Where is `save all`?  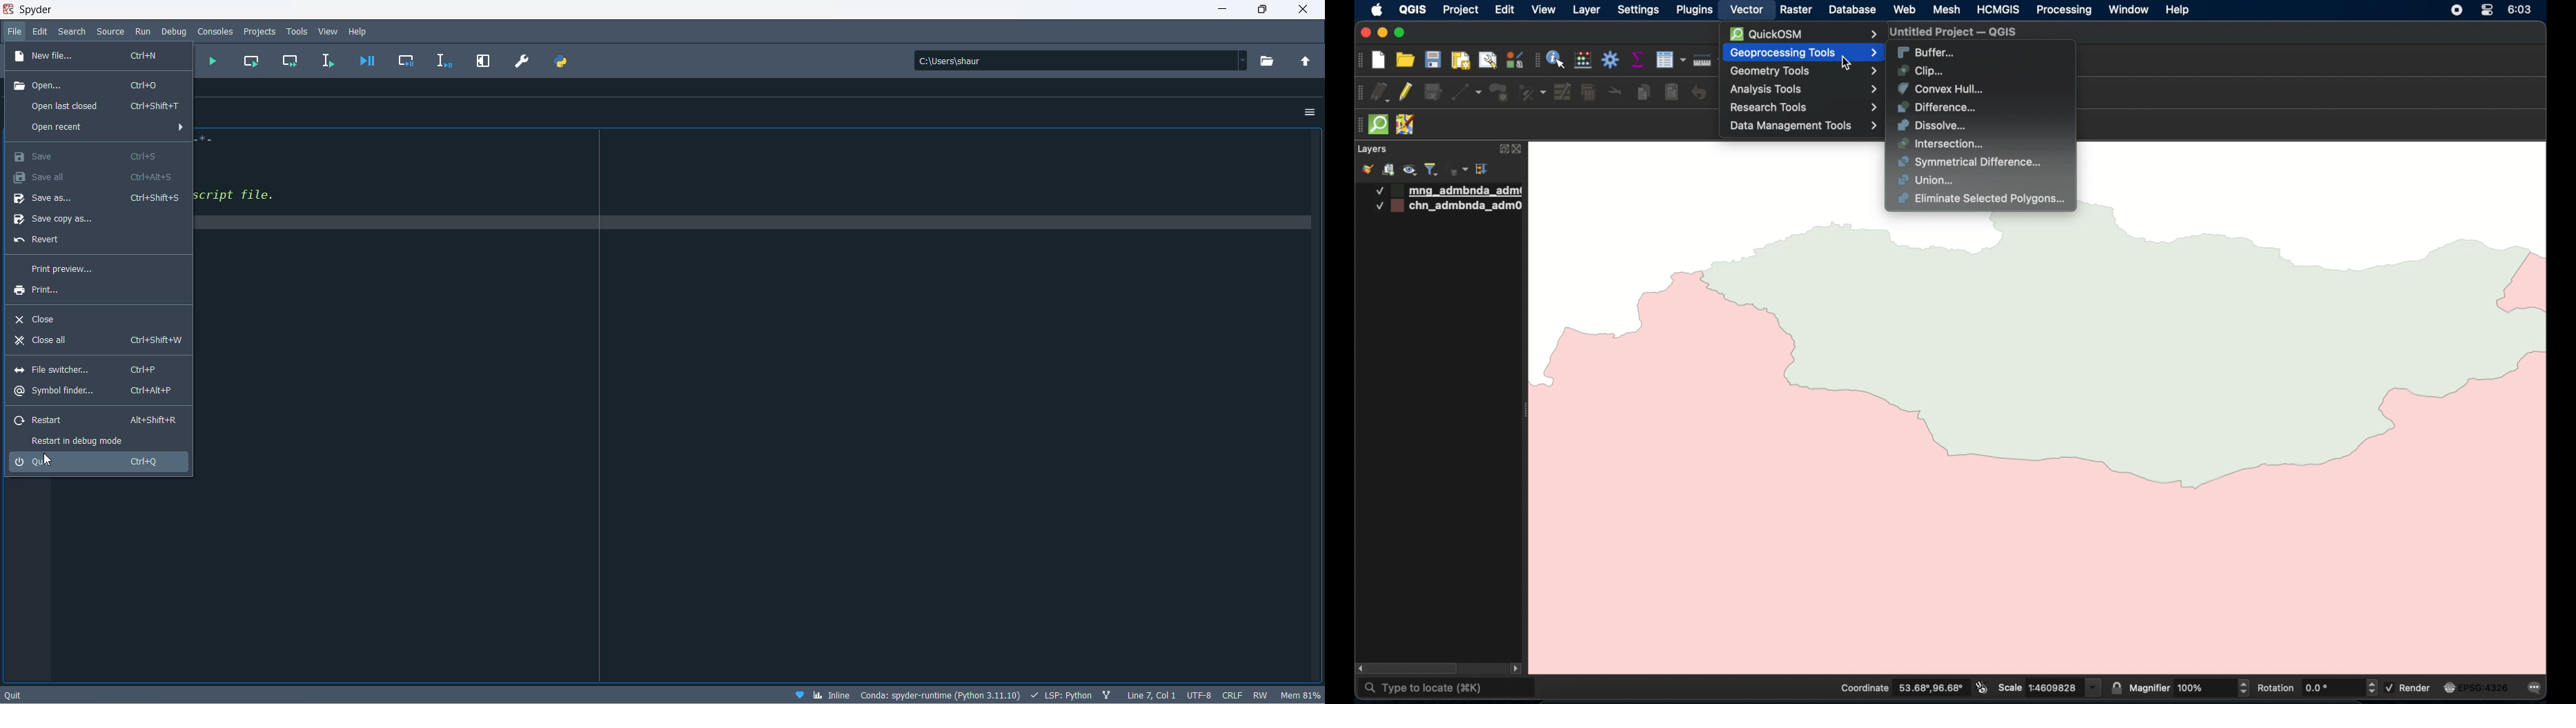
save all is located at coordinates (97, 178).